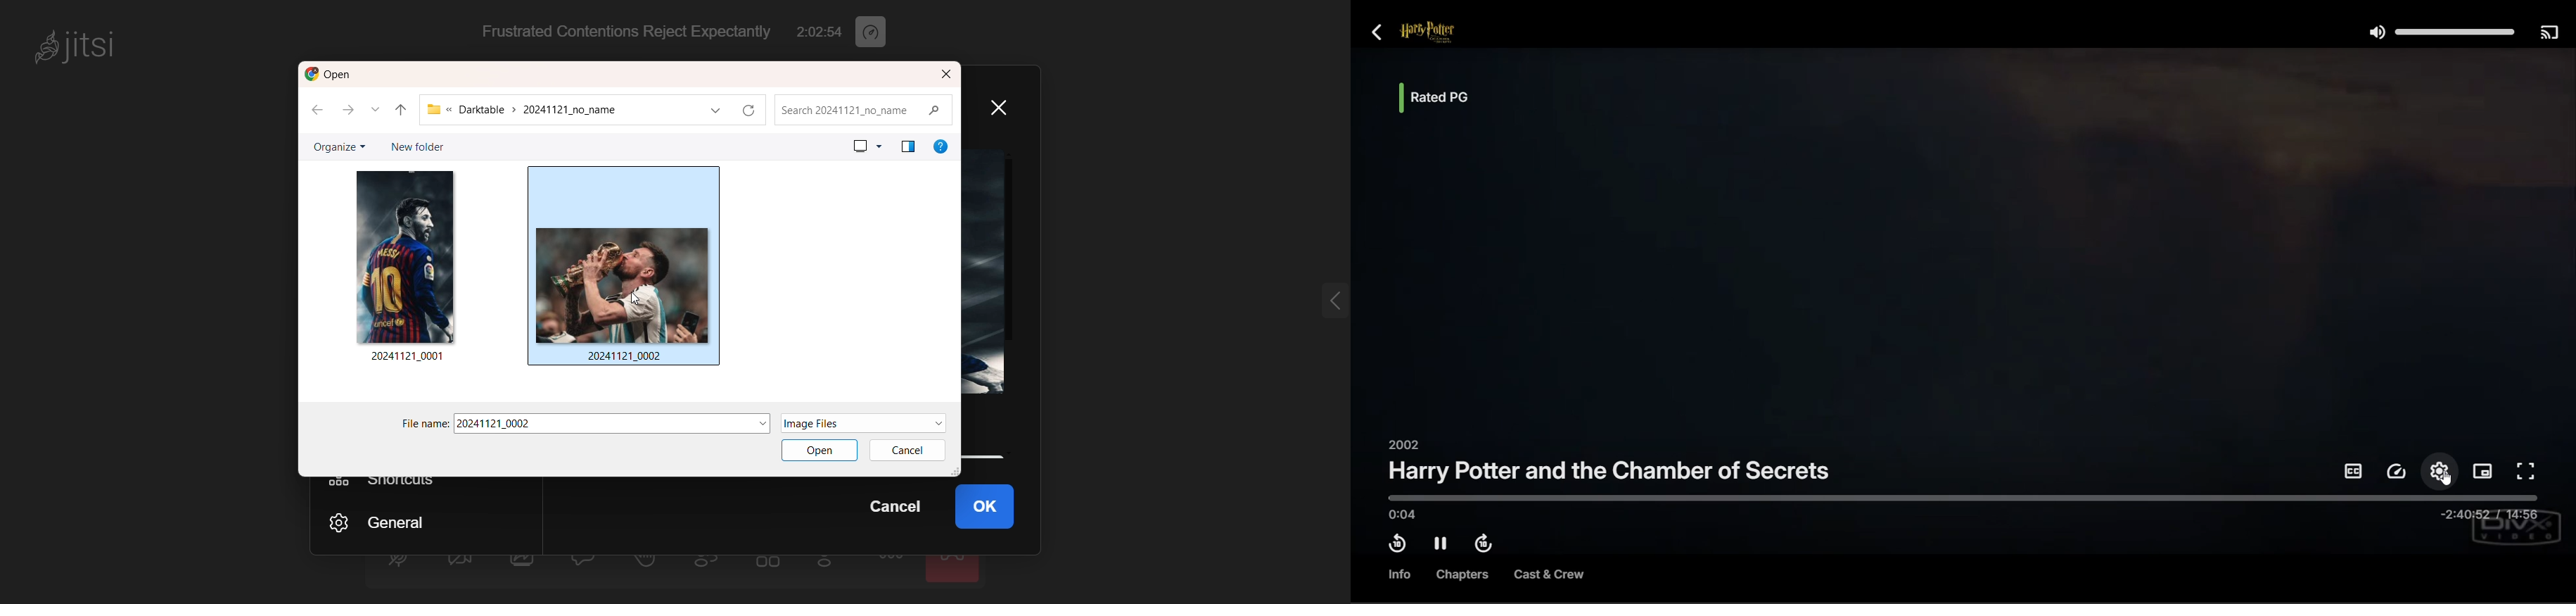 The image size is (2576, 616). I want to click on 2:02:54, so click(813, 29).